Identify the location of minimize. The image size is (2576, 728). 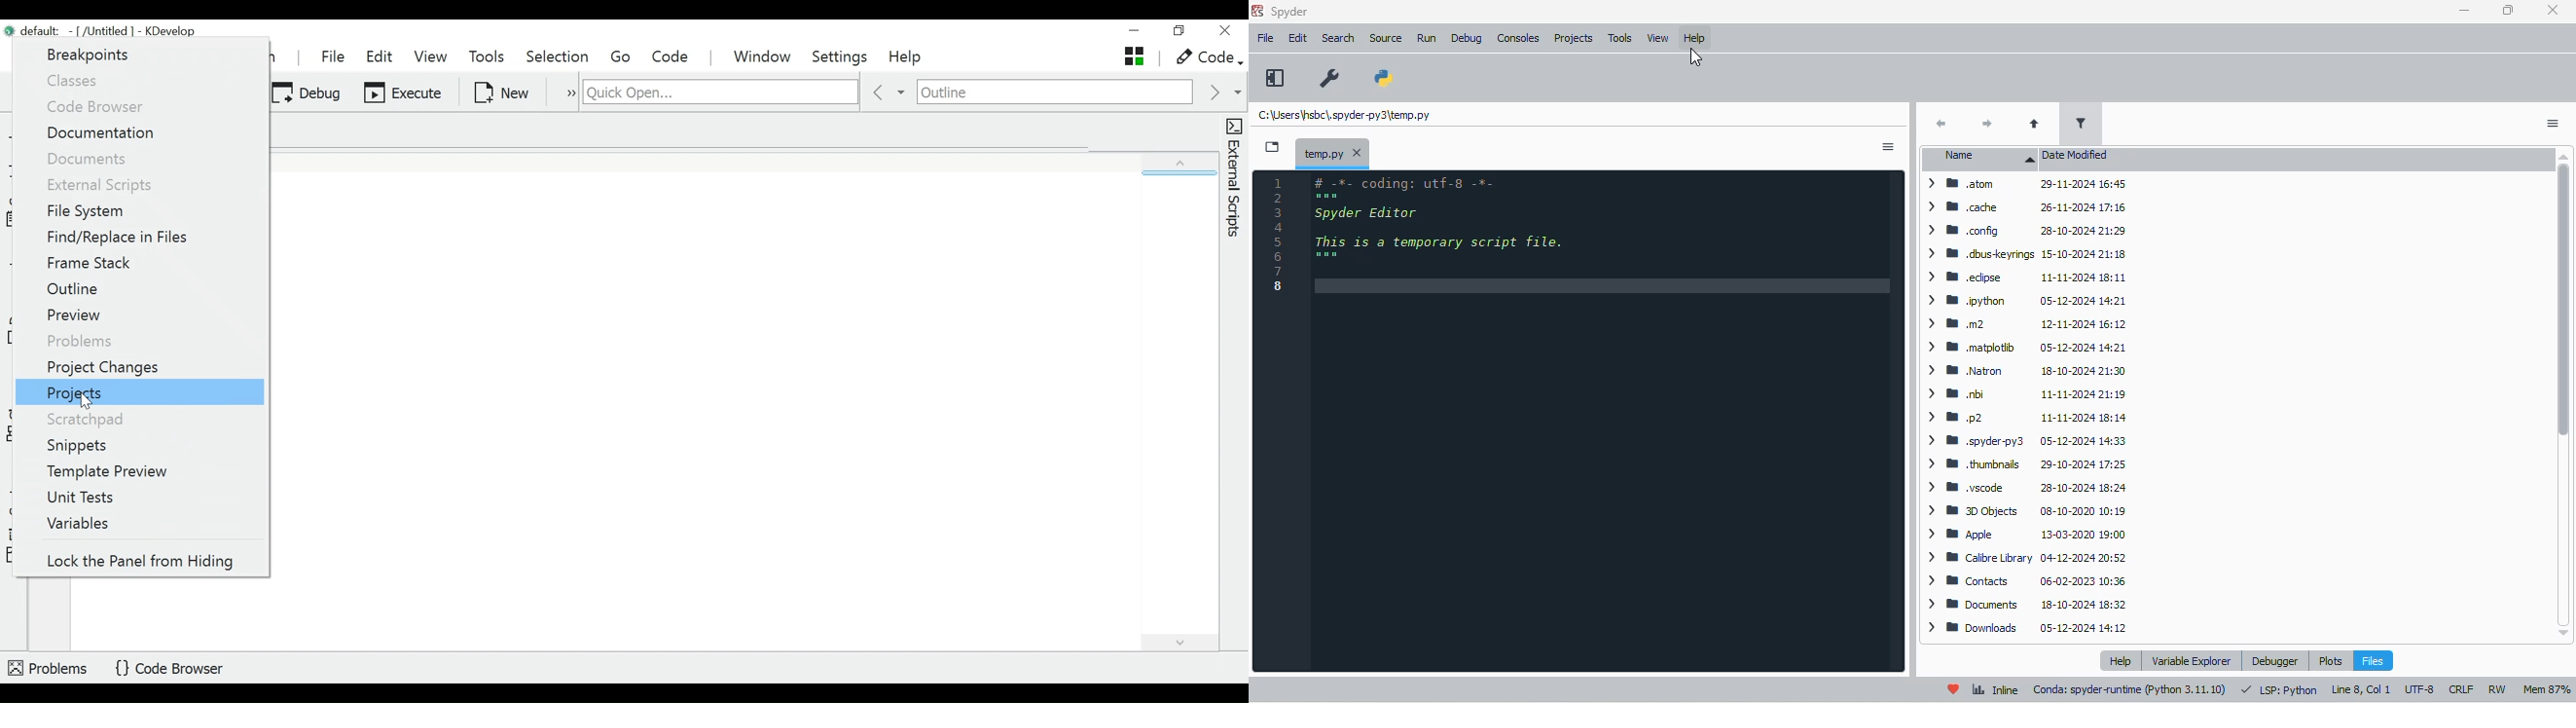
(2466, 9).